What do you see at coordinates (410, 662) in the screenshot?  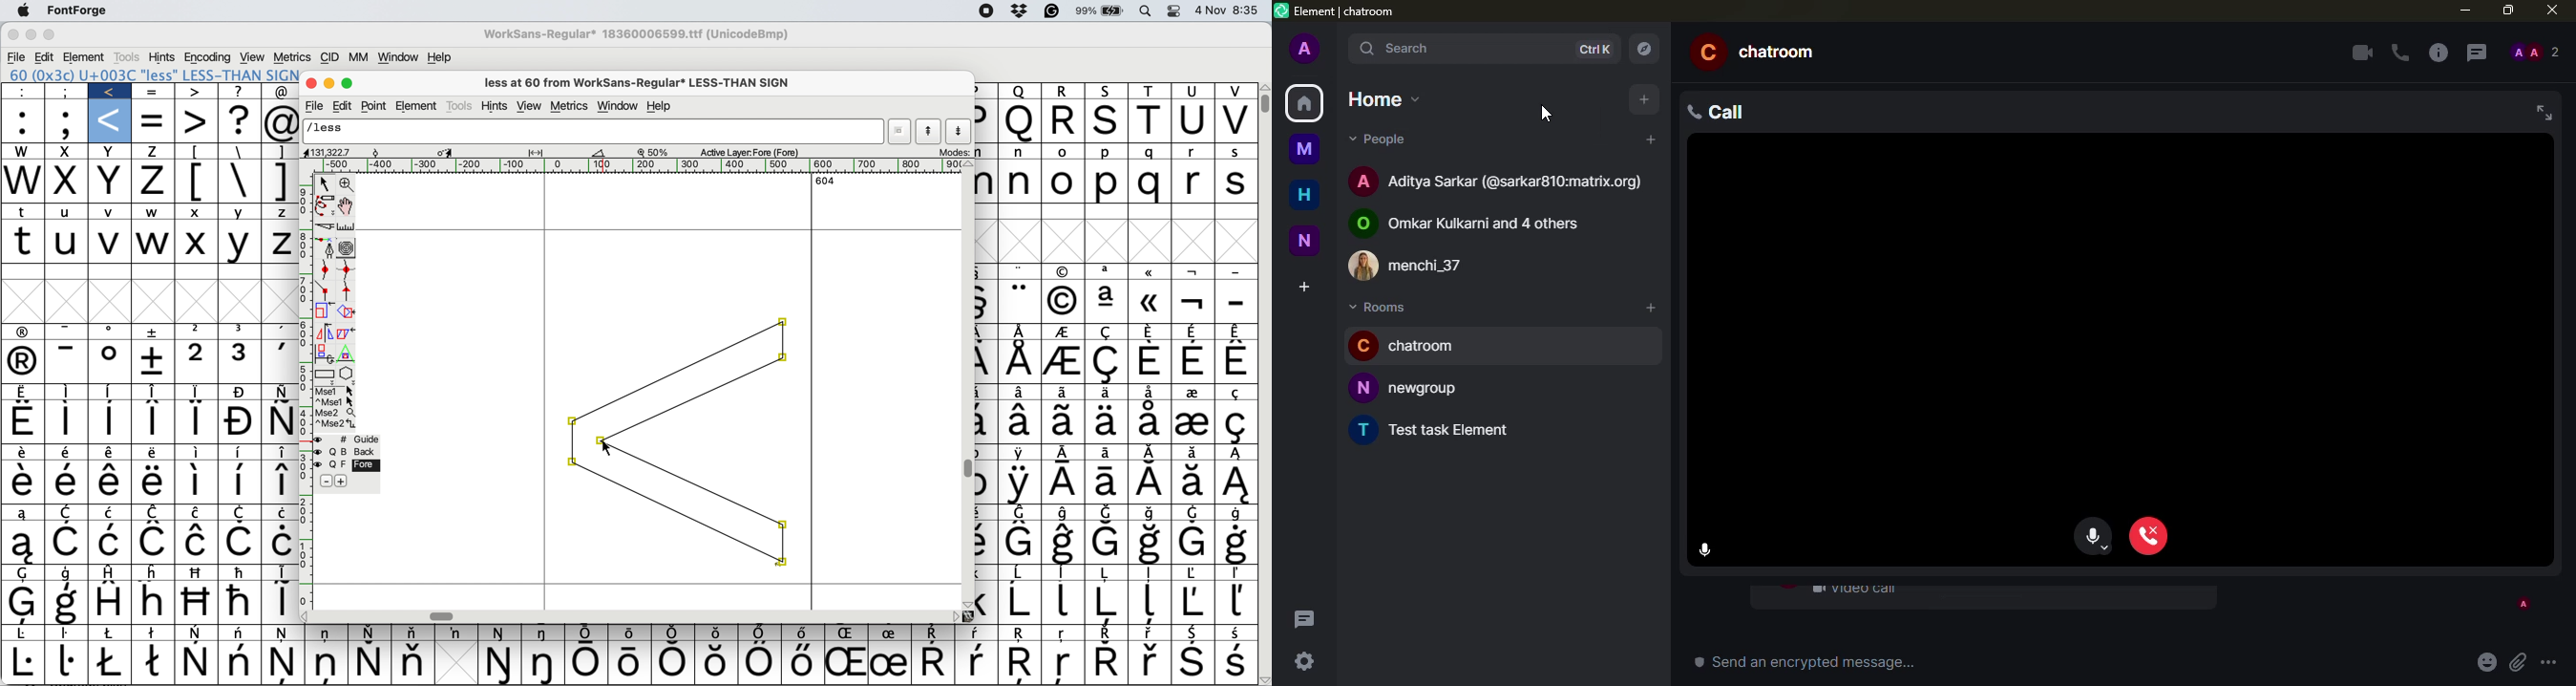 I see `Symbol` at bounding box center [410, 662].